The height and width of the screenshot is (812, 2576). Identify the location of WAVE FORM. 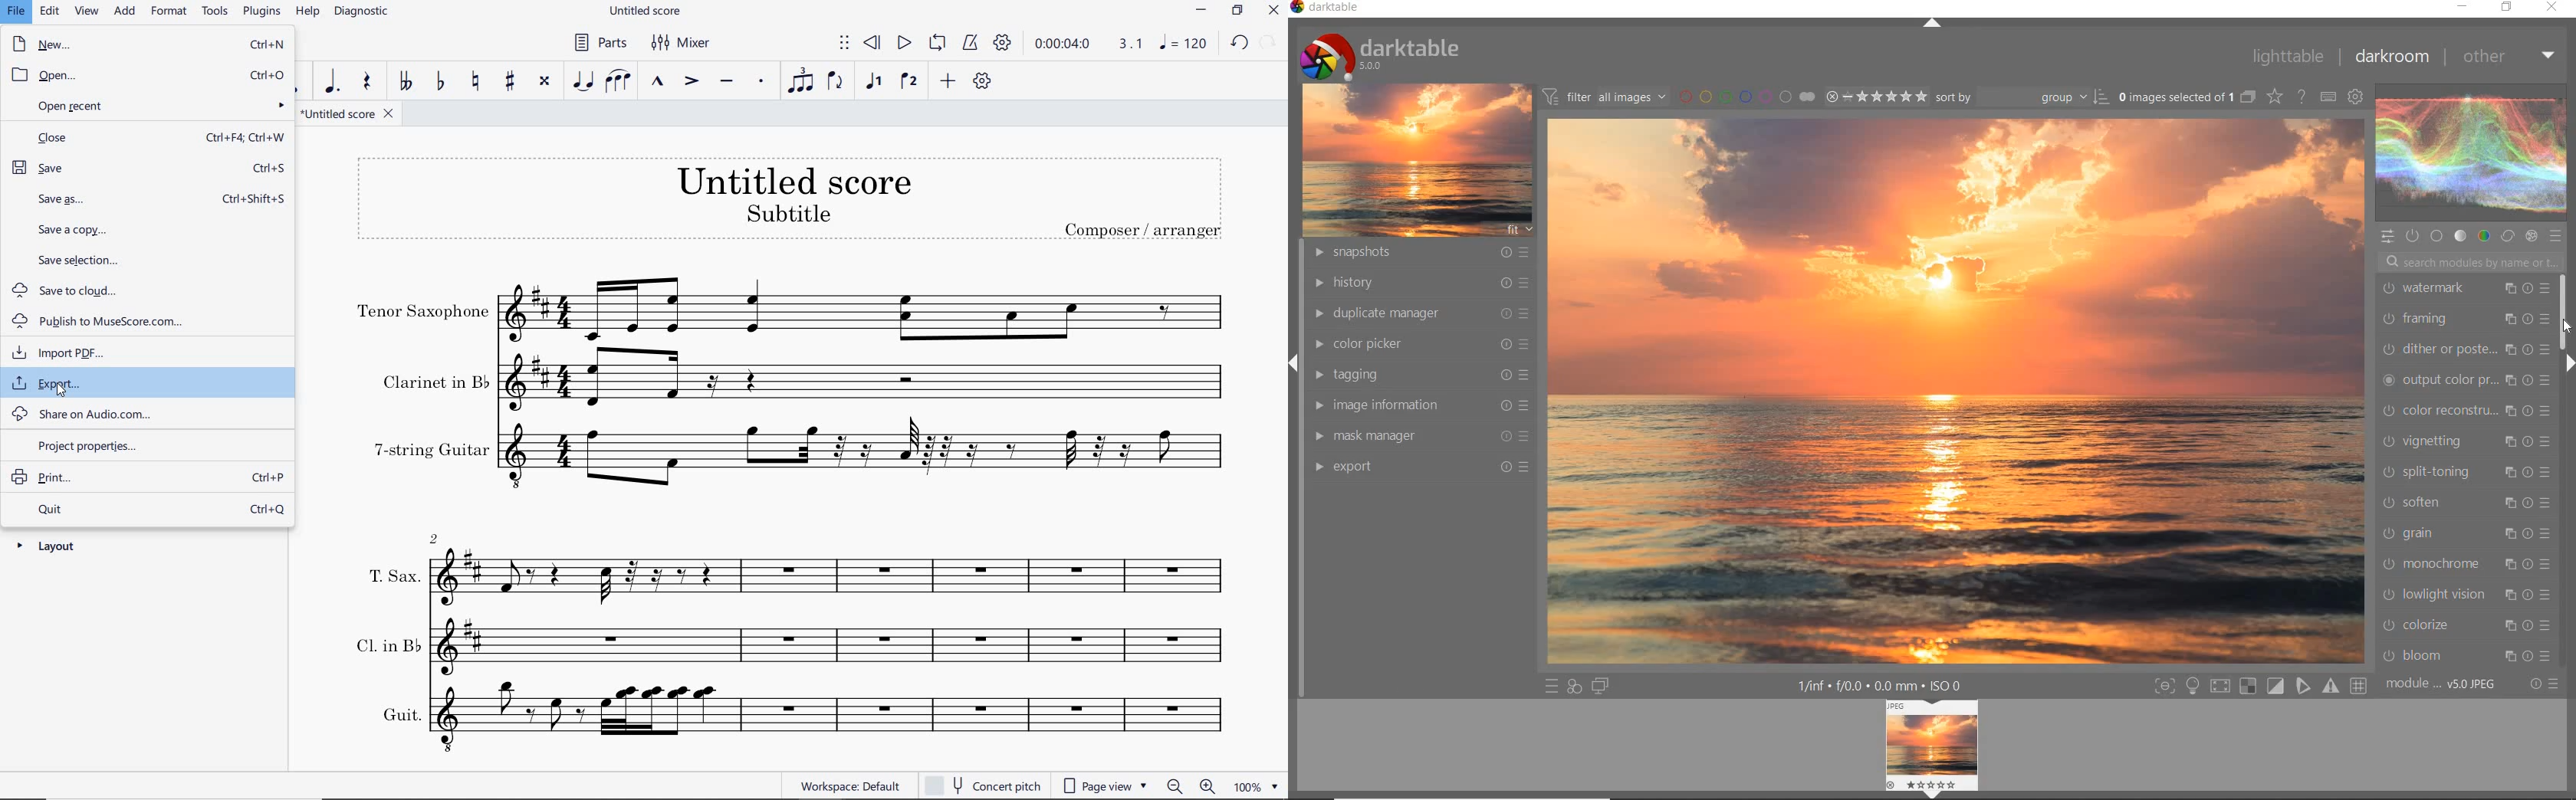
(2469, 155).